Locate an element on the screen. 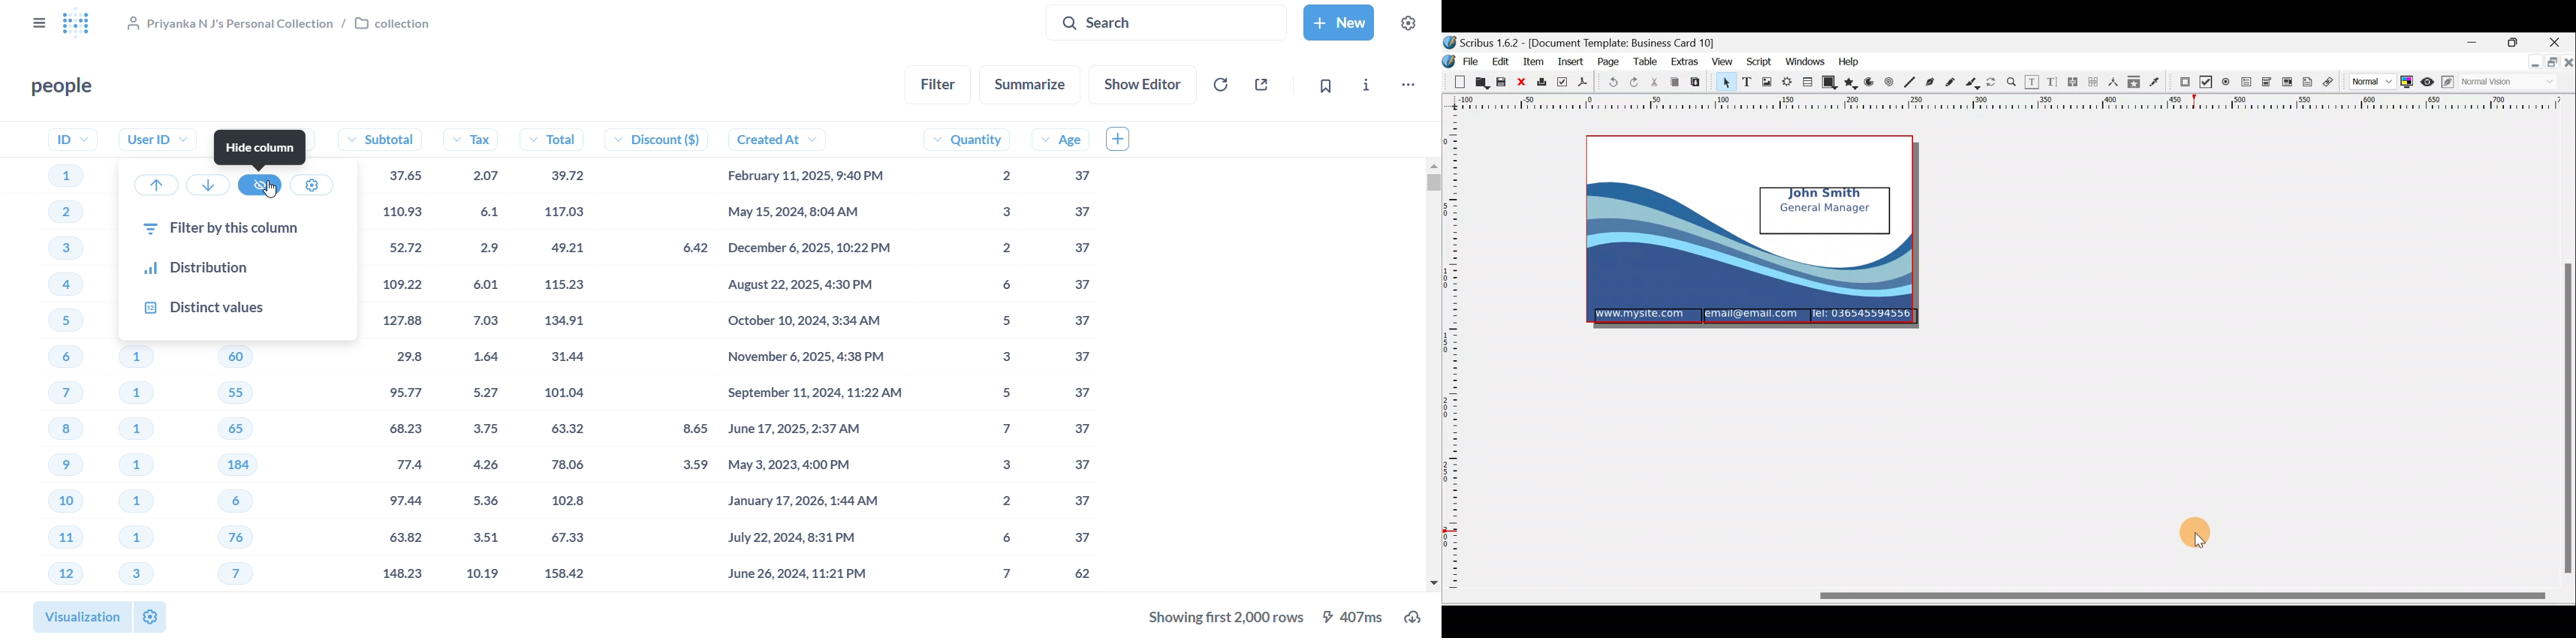 This screenshot has height=644, width=2576. Preflight verifier is located at coordinates (1560, 82).